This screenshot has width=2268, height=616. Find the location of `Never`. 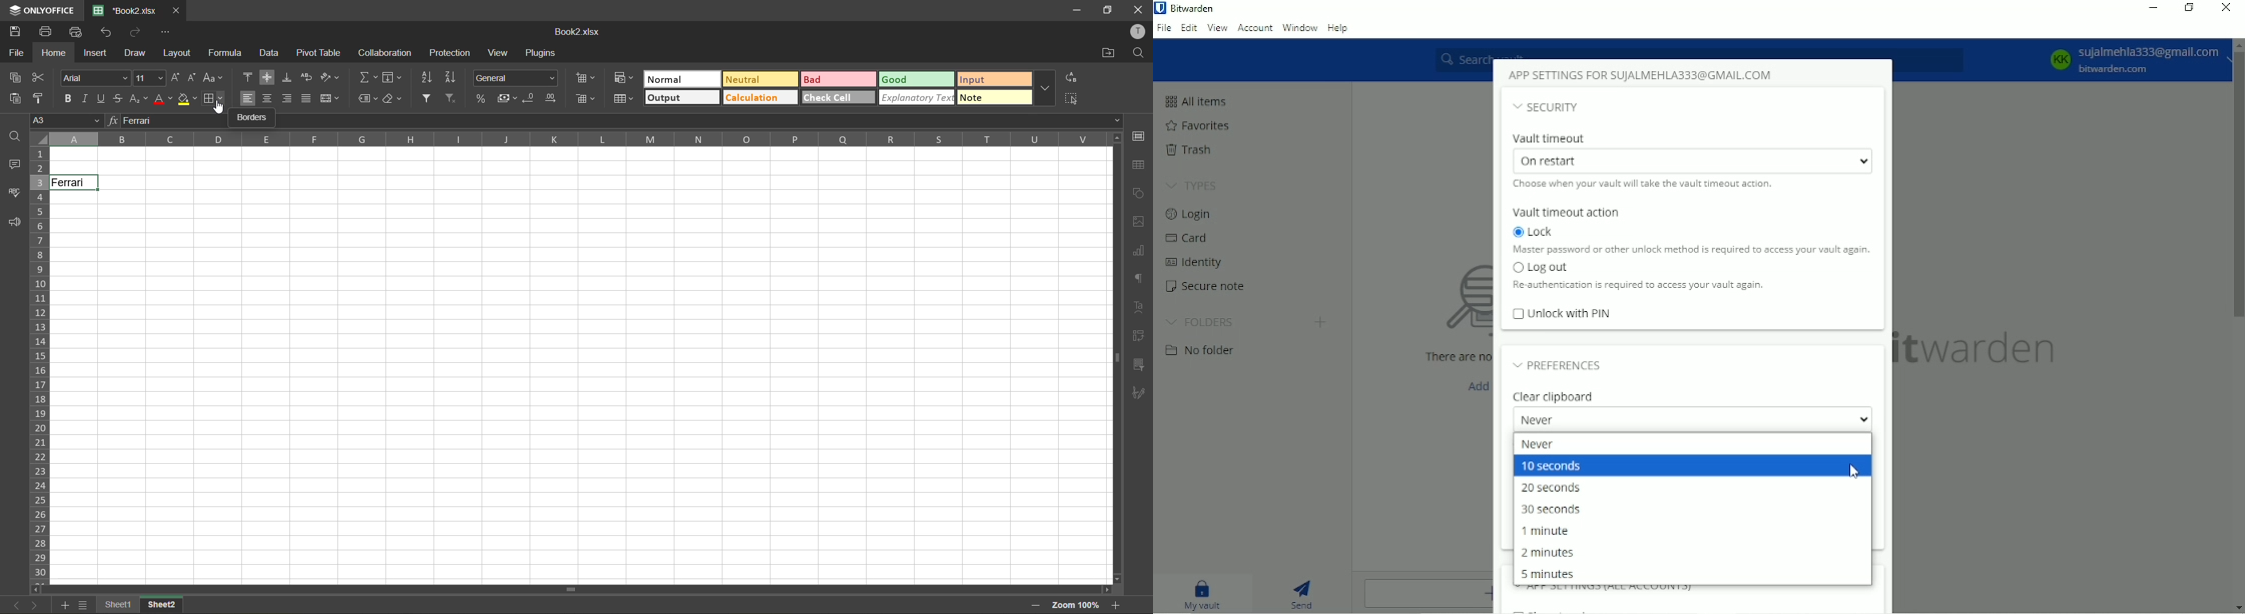

Never is located at coordinates (1691, 419).